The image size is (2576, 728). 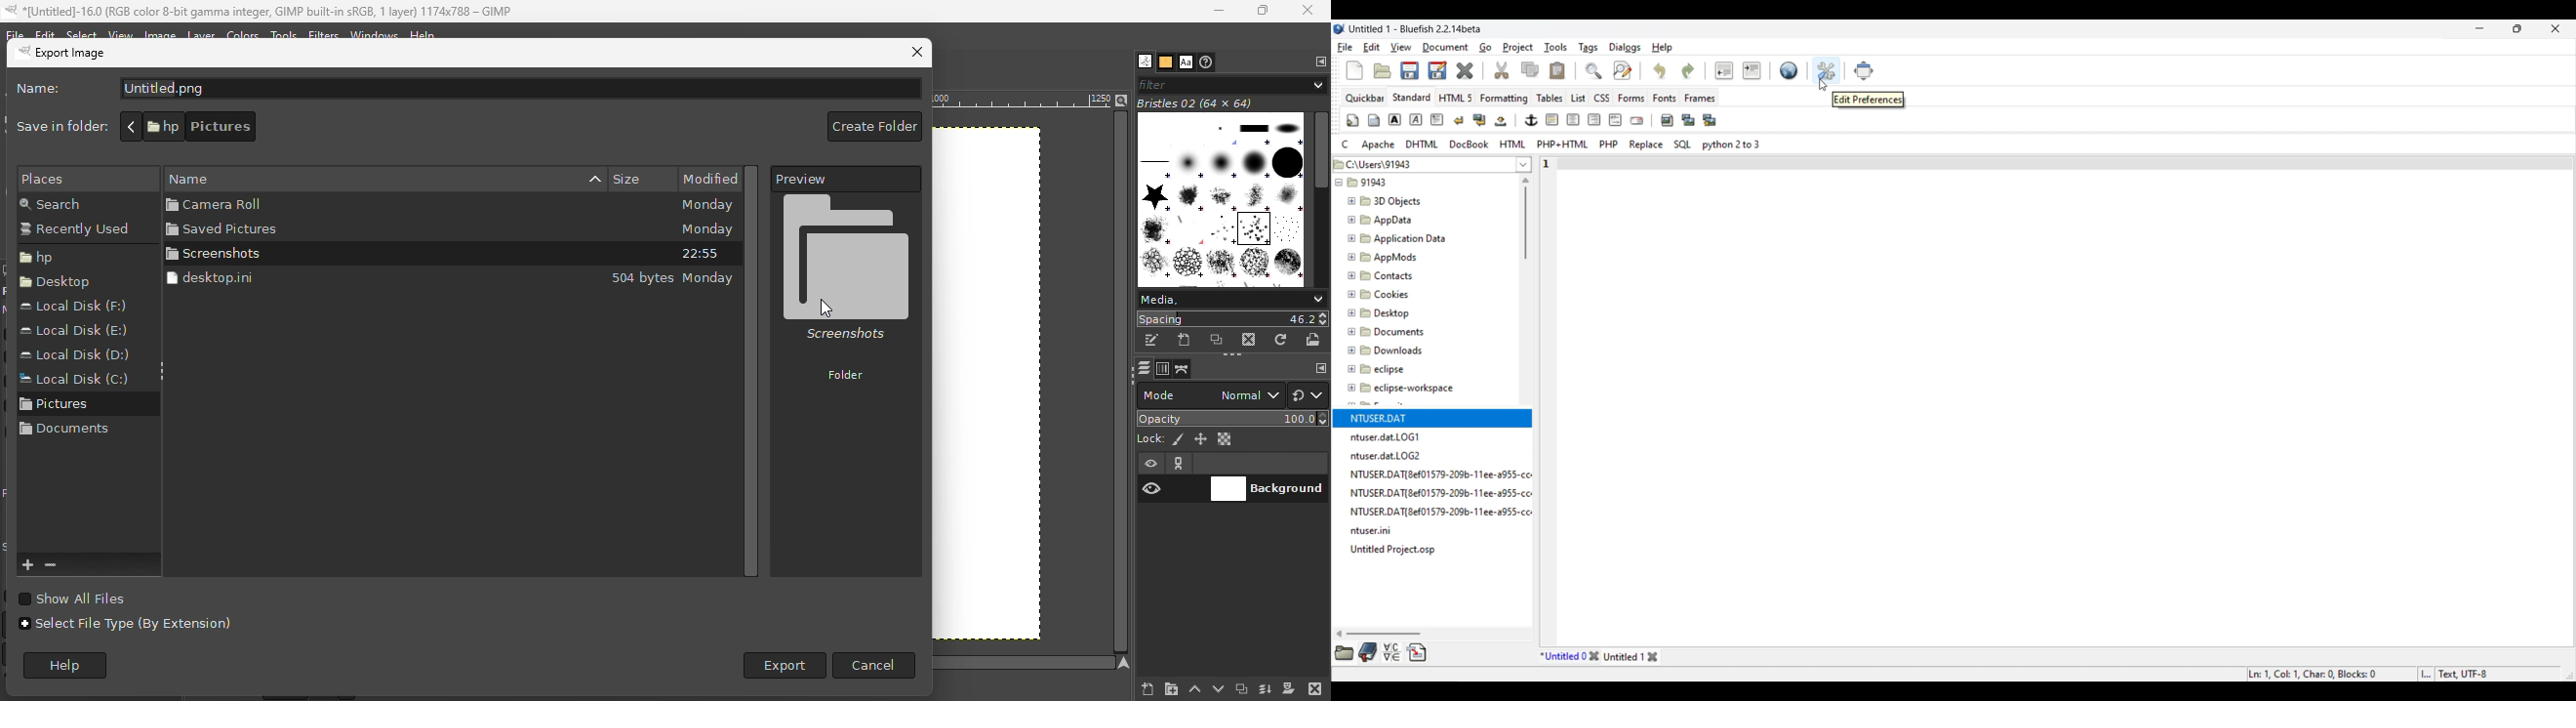 What do you see at coordinates (375, 34) in the screenshot?
I see `Windows` at bounding box center [375, 34].